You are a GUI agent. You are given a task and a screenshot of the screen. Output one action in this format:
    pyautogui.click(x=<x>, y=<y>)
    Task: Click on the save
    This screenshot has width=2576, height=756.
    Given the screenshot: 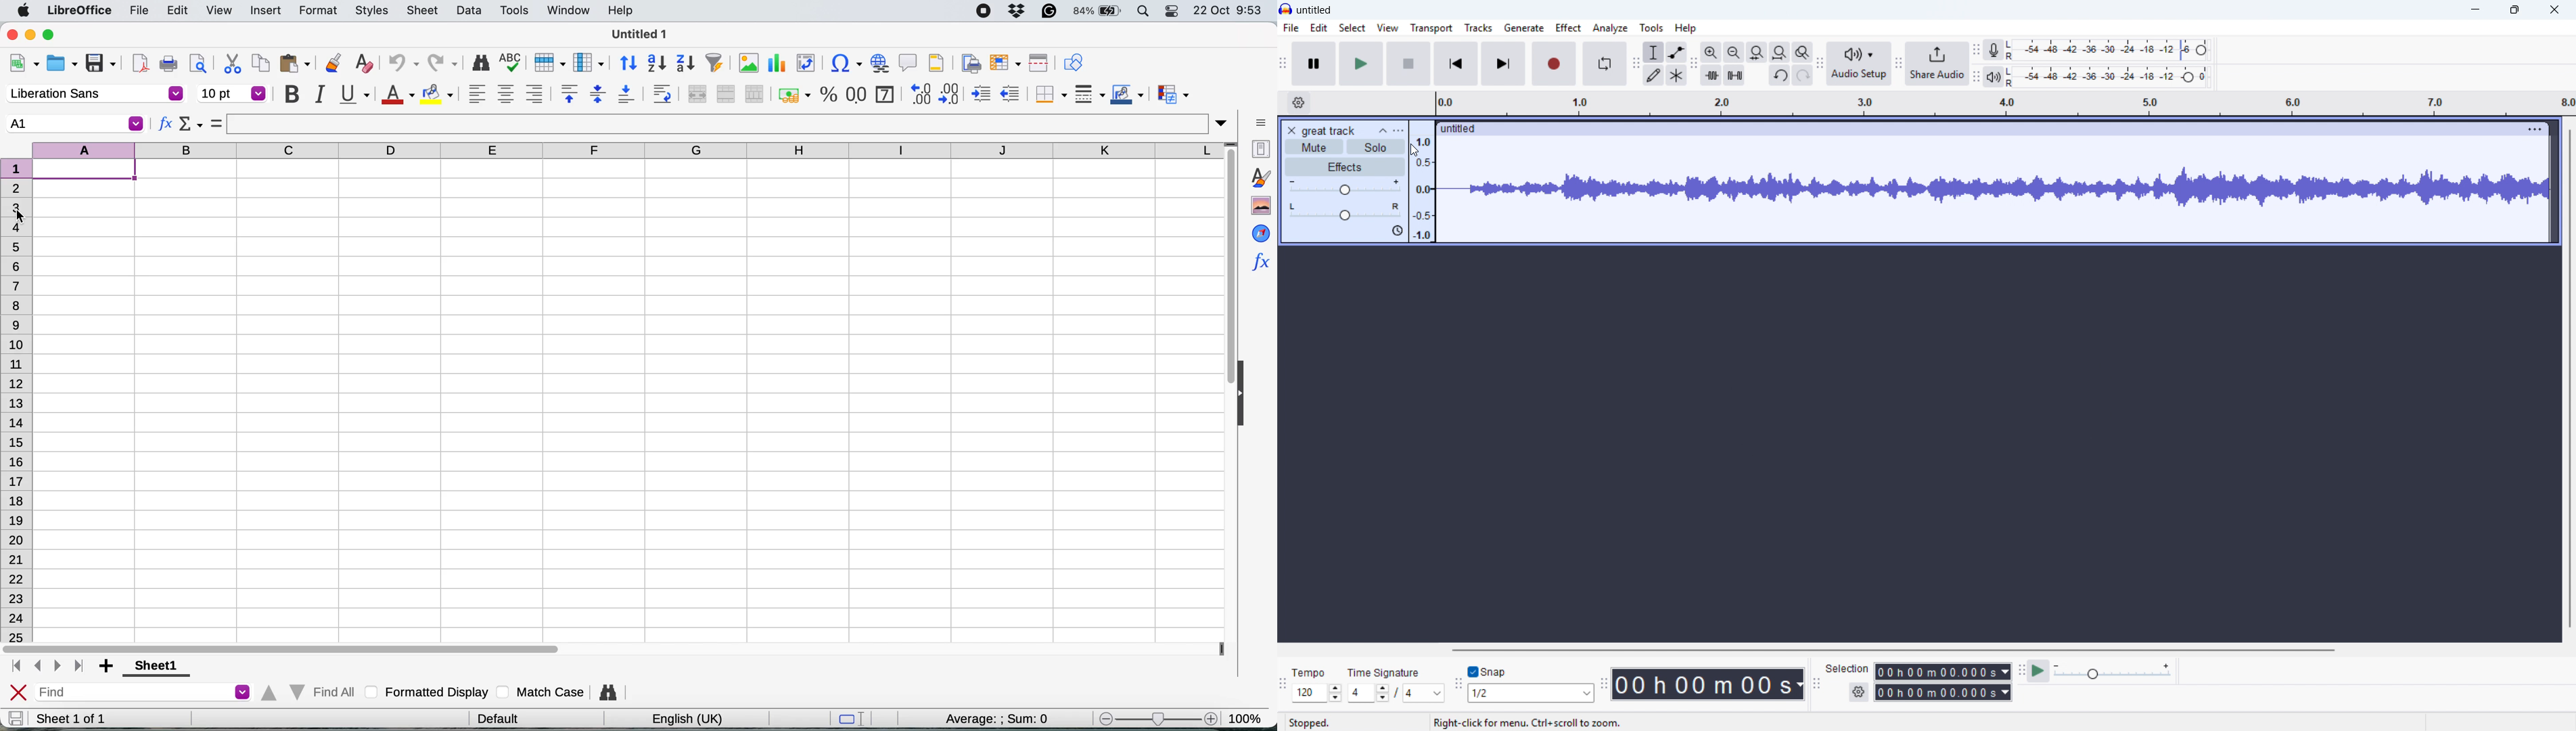 What is the action you would take?
    pyautogui.click(x=102, y=64)
    